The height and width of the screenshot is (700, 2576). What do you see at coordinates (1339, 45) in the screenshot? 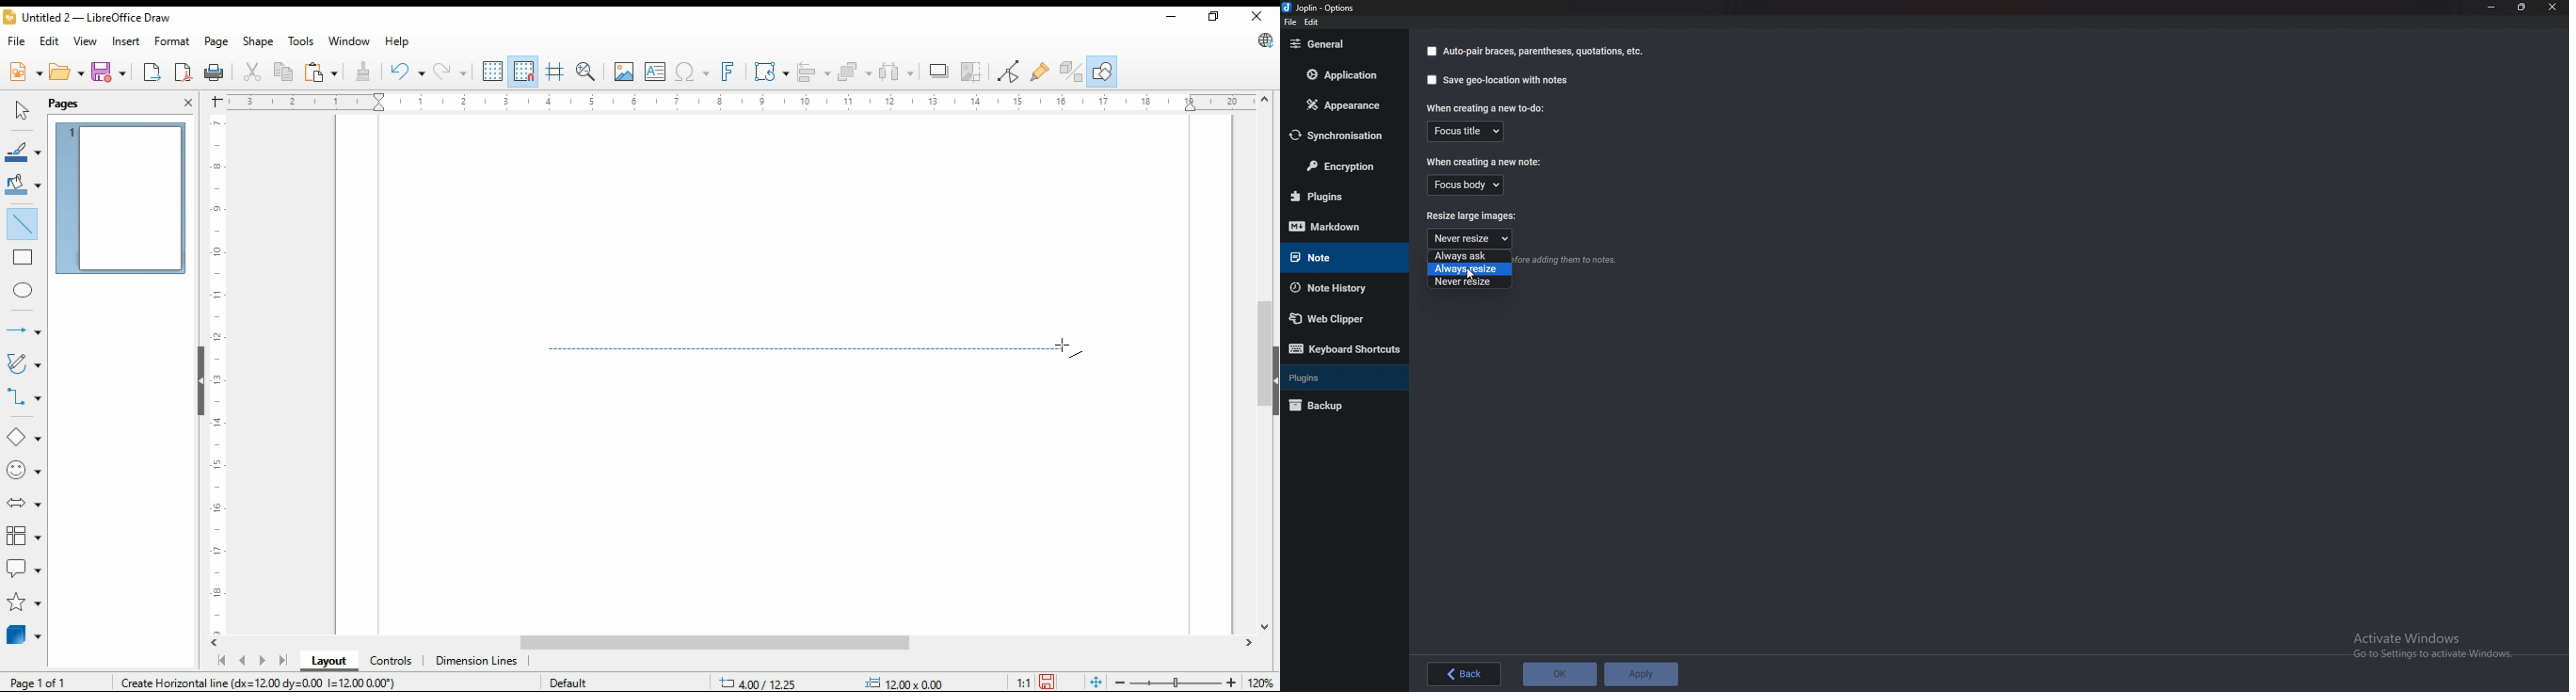
I see `general` at bounding box center [1339, 45].